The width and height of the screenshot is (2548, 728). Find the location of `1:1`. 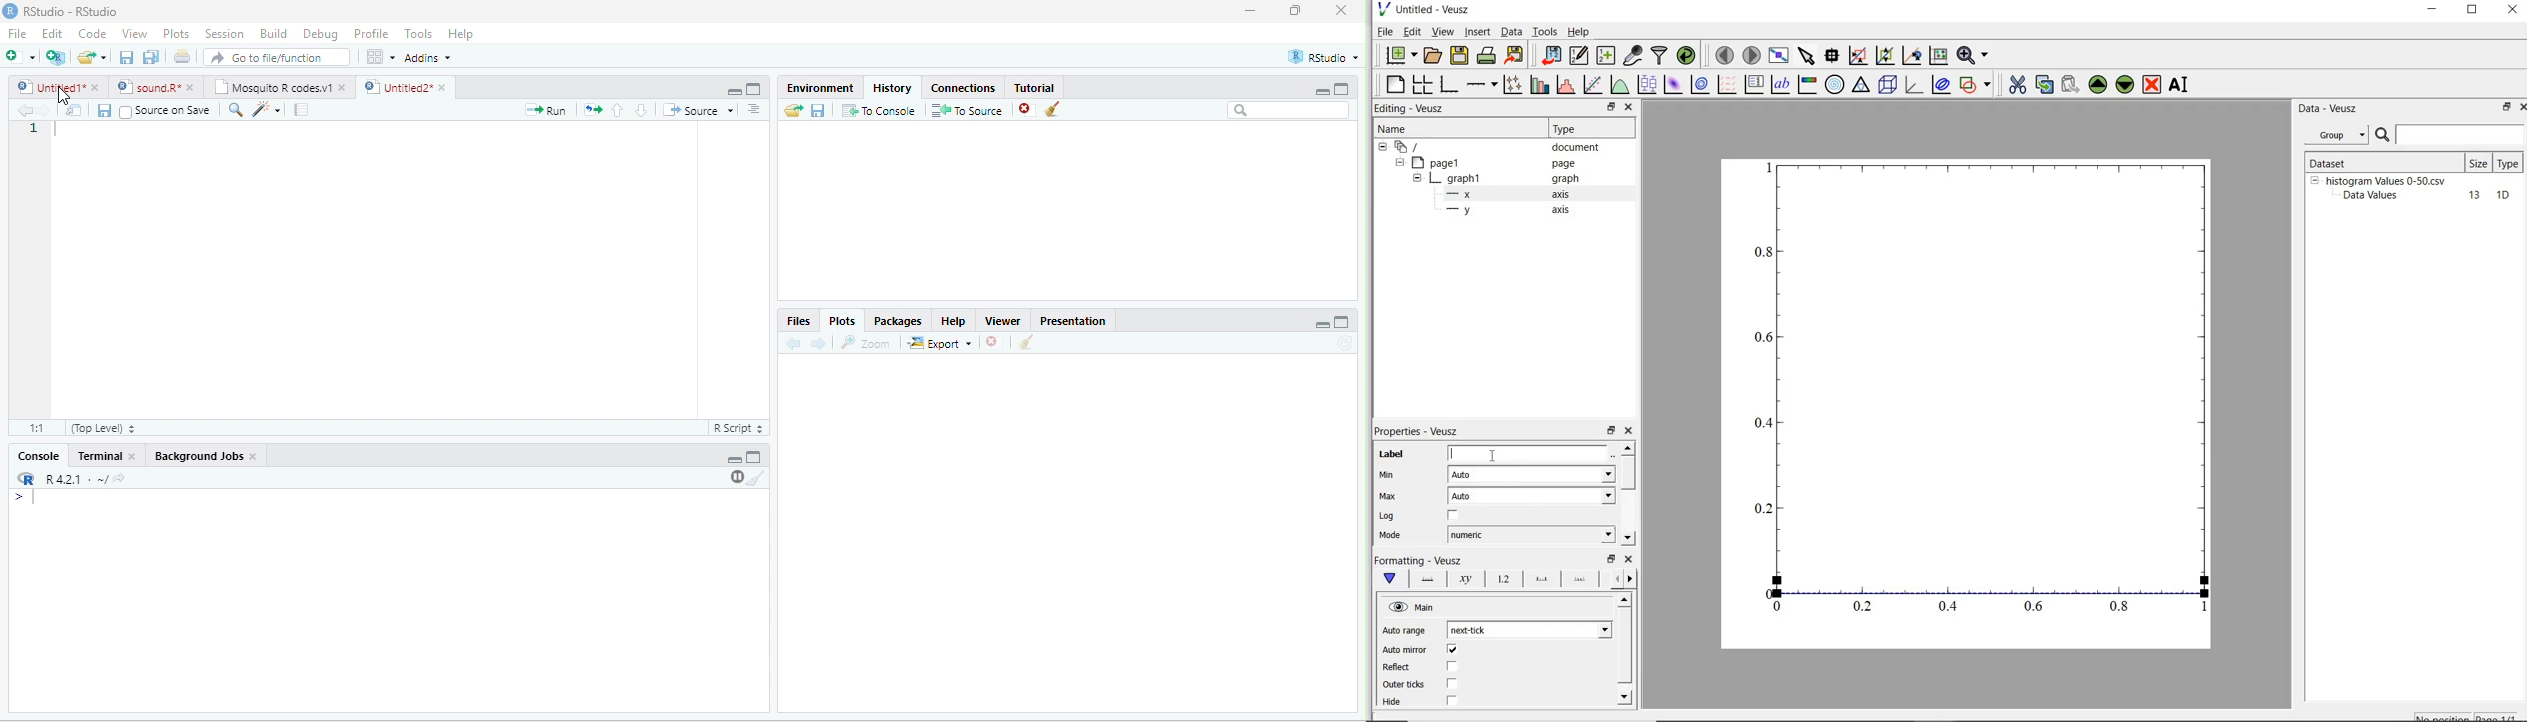

1:1 is located at coordinates (38, 427).